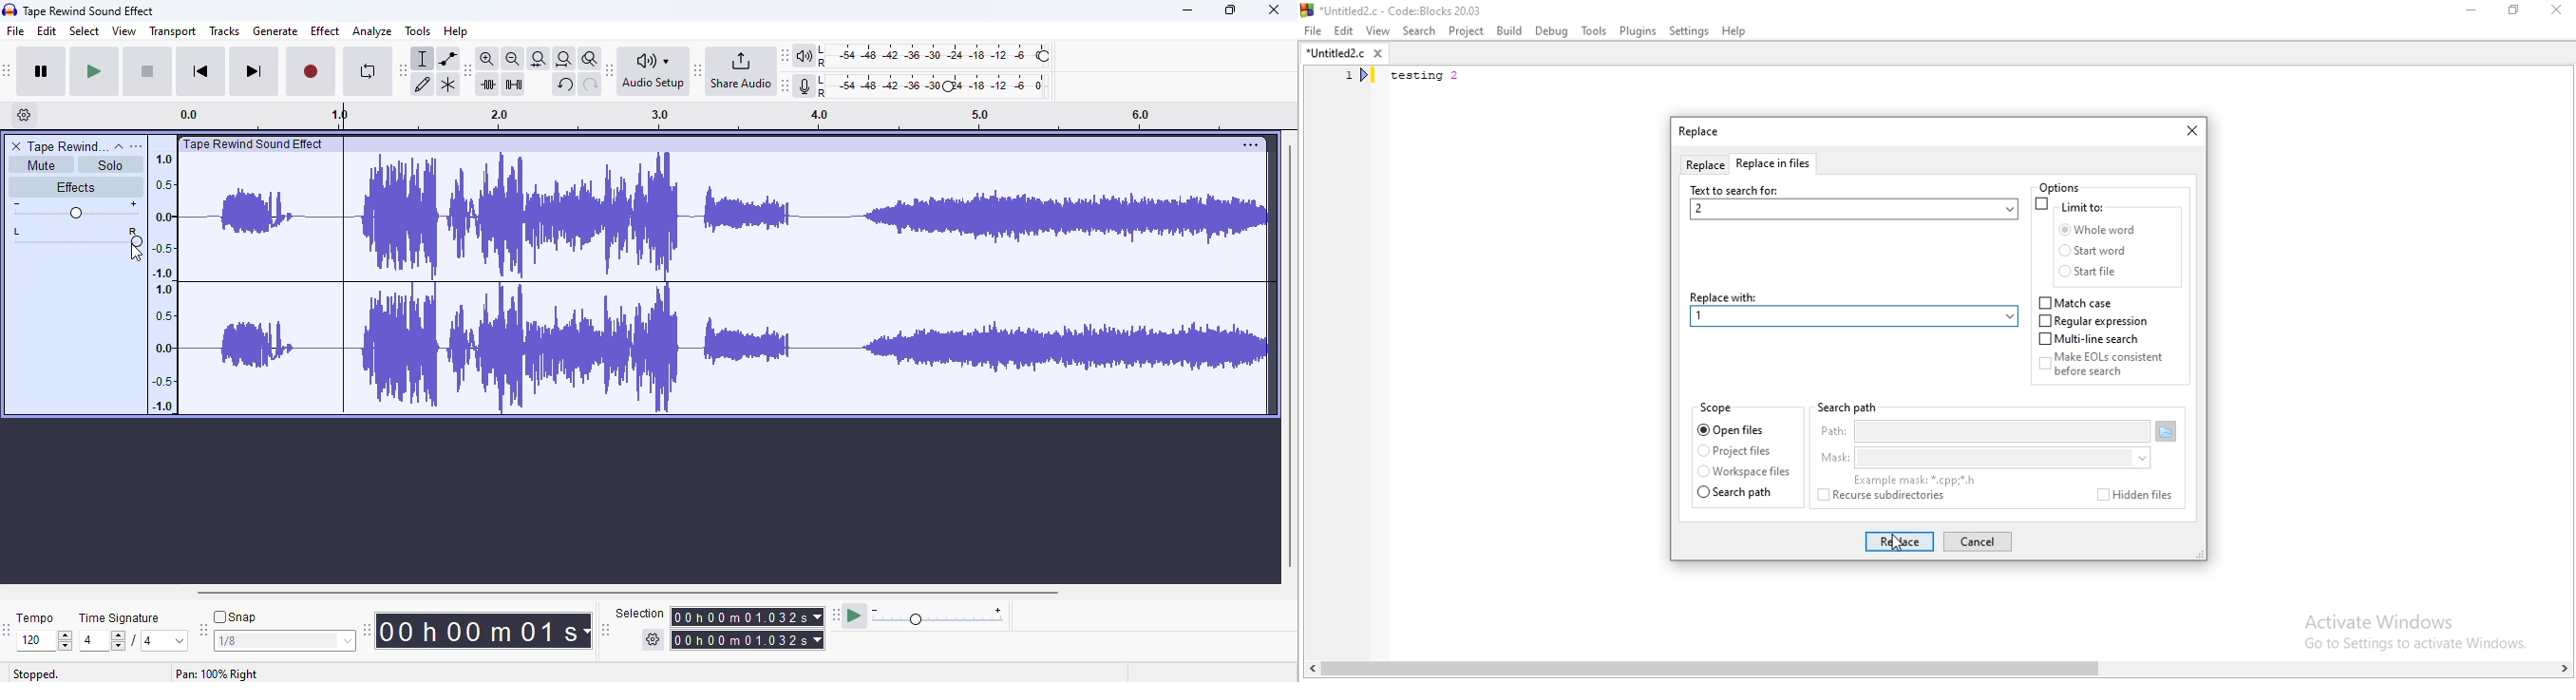 The width and height of the screenshot is (2576, 700). I want to click on close, so click(1273, 9).